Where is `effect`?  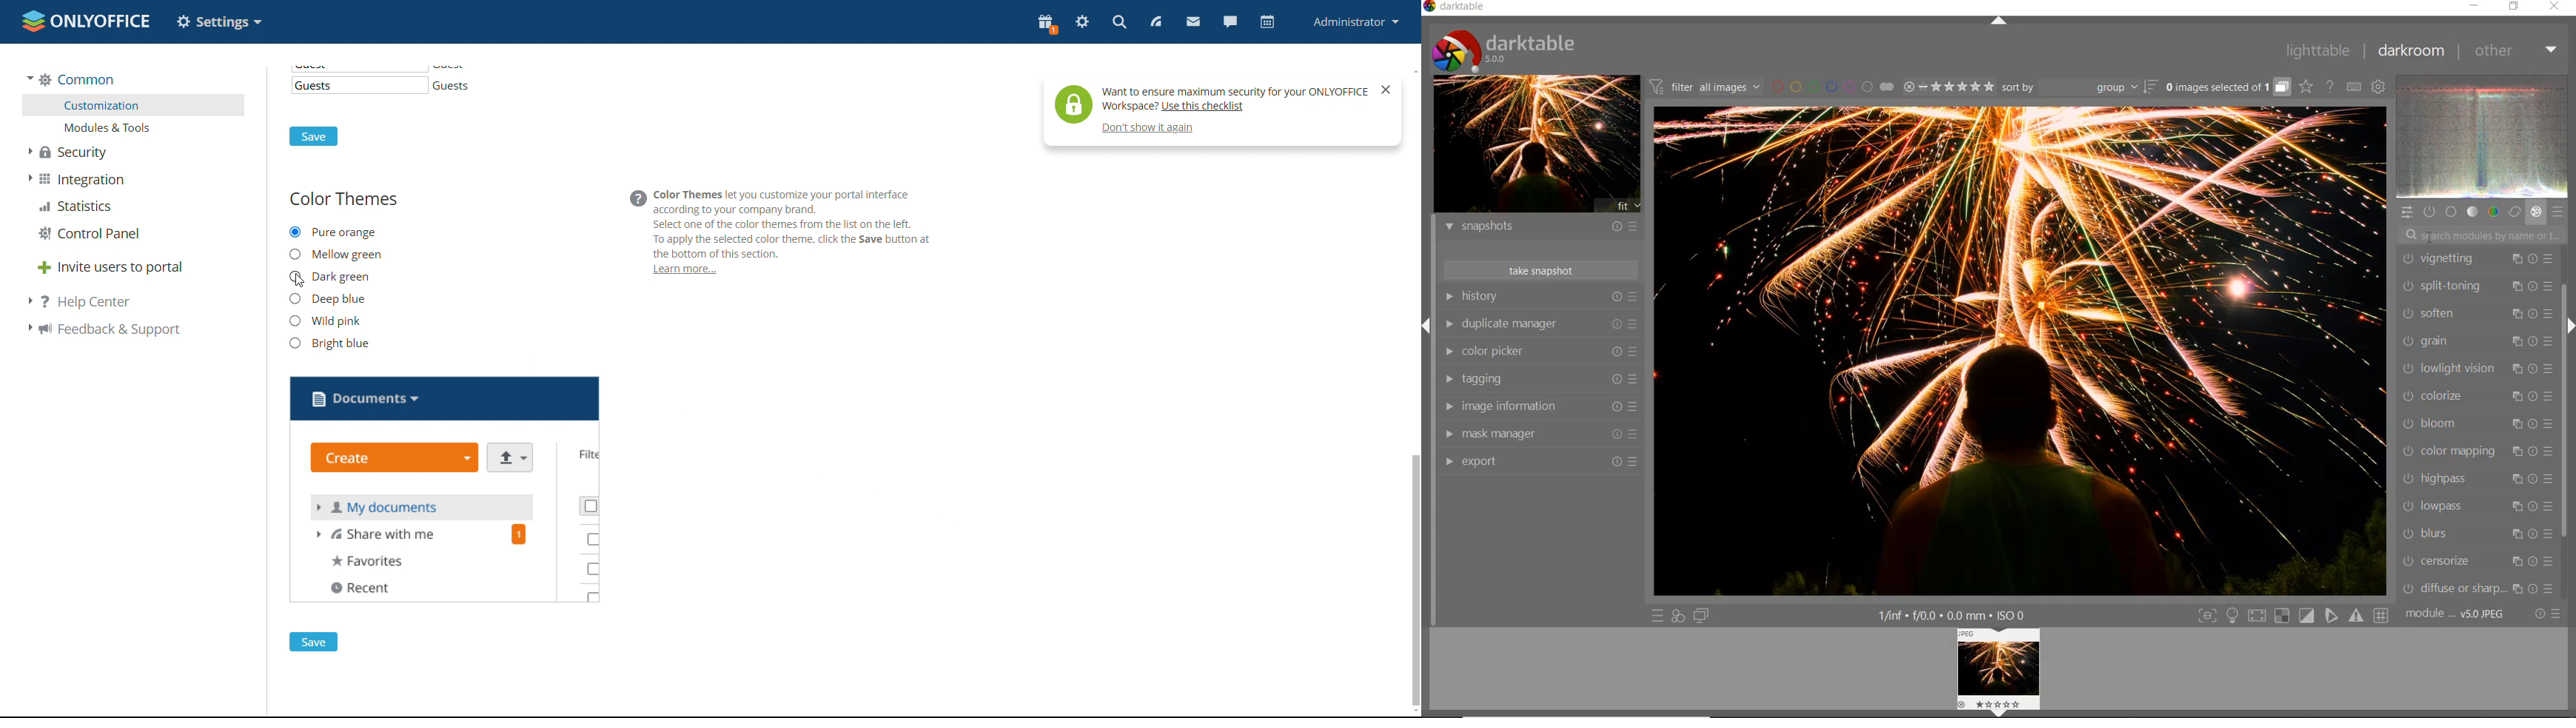
effect is located at coordinates (2537, 213).